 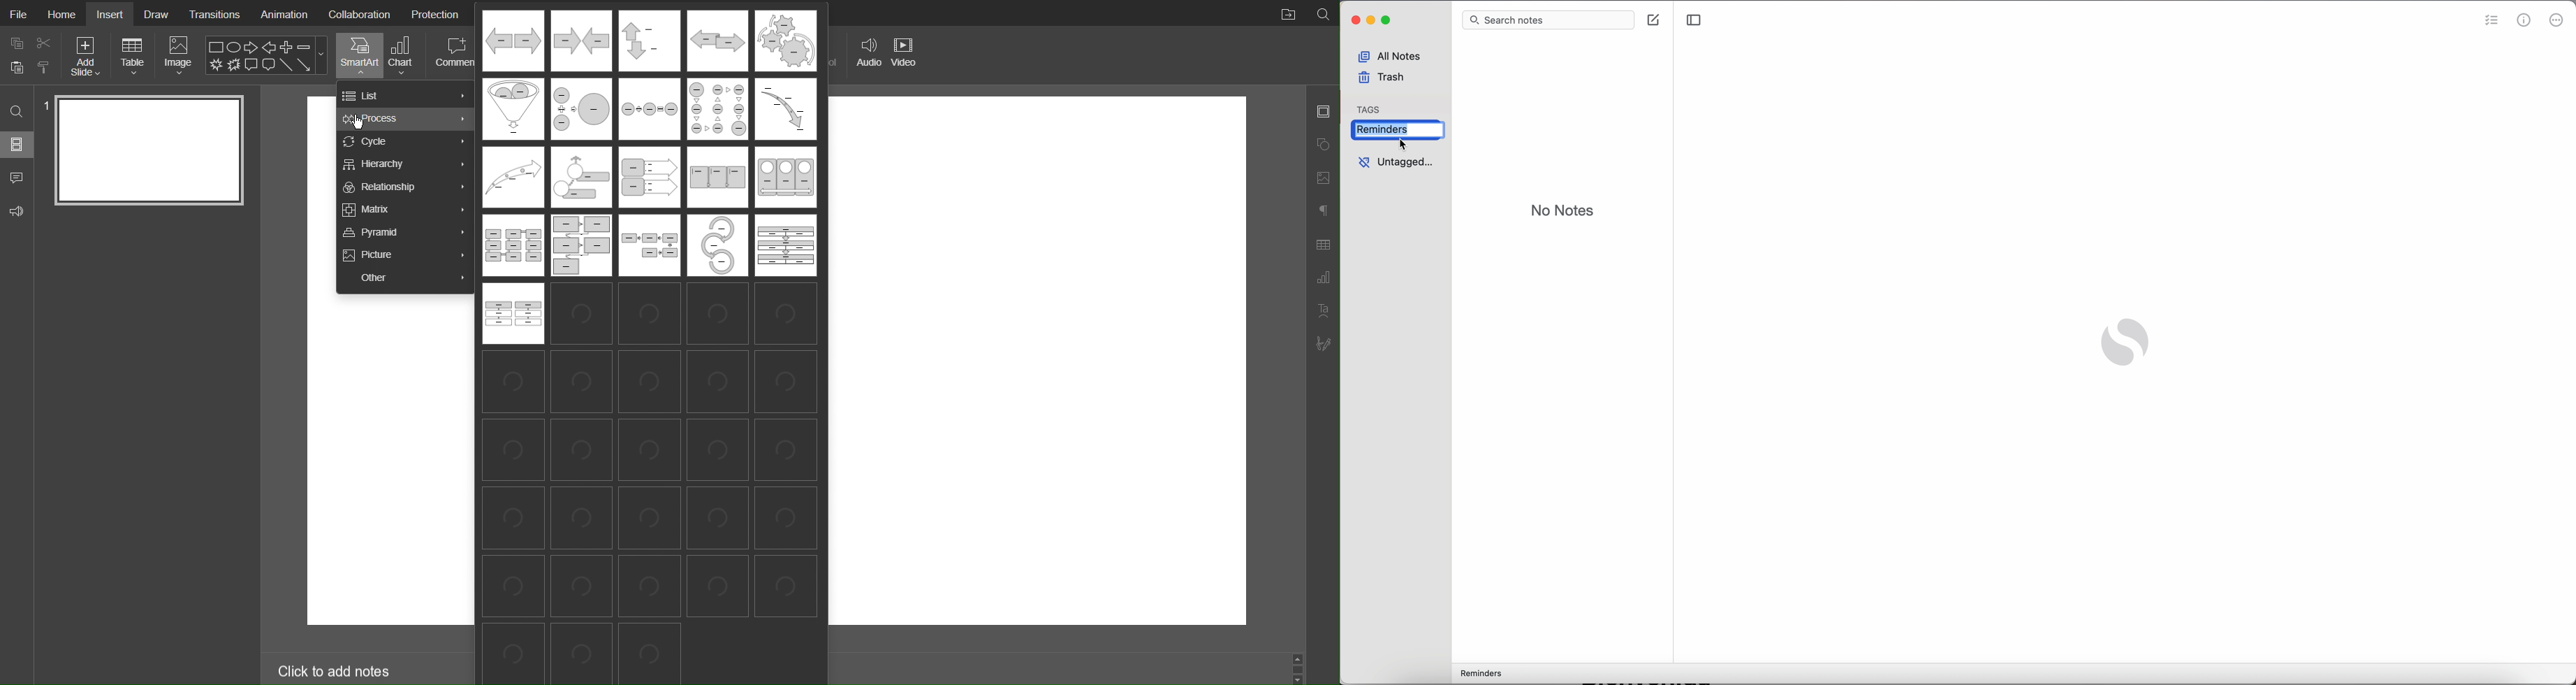 I want to click on List, so click(x=406, y=95).